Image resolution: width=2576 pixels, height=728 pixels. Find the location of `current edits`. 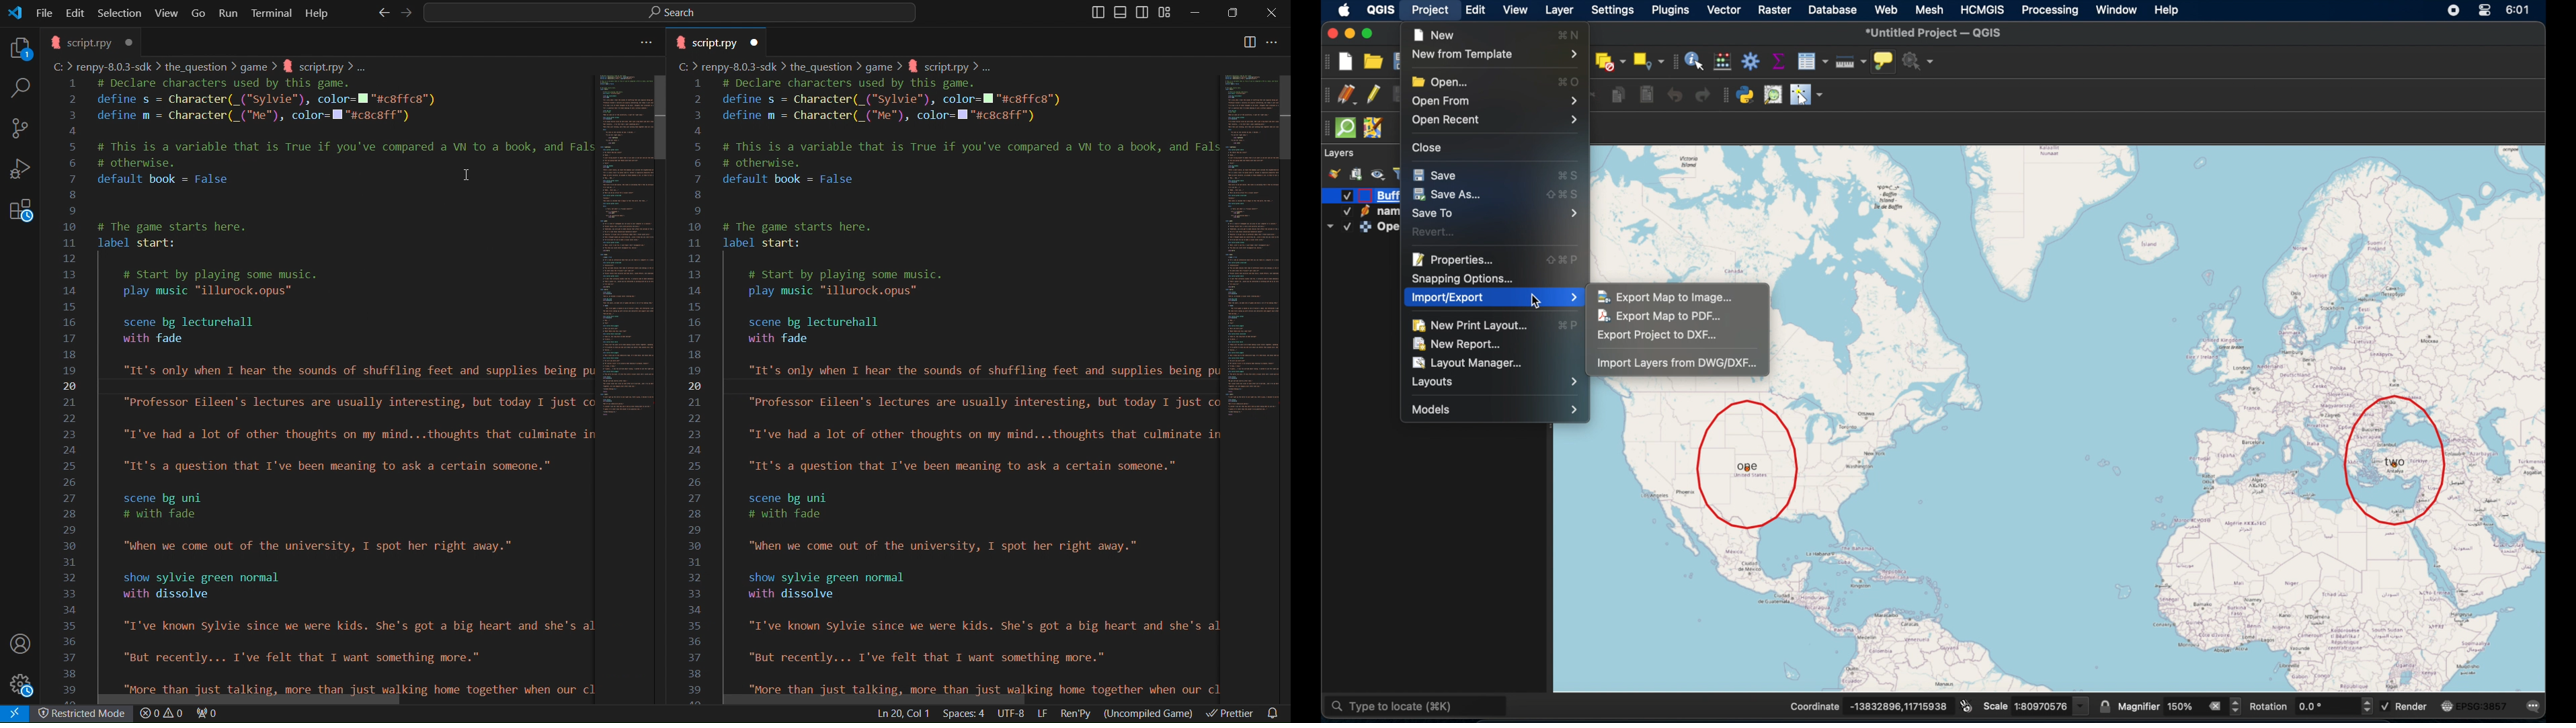

current edits is located at coordinates (1348, 95).